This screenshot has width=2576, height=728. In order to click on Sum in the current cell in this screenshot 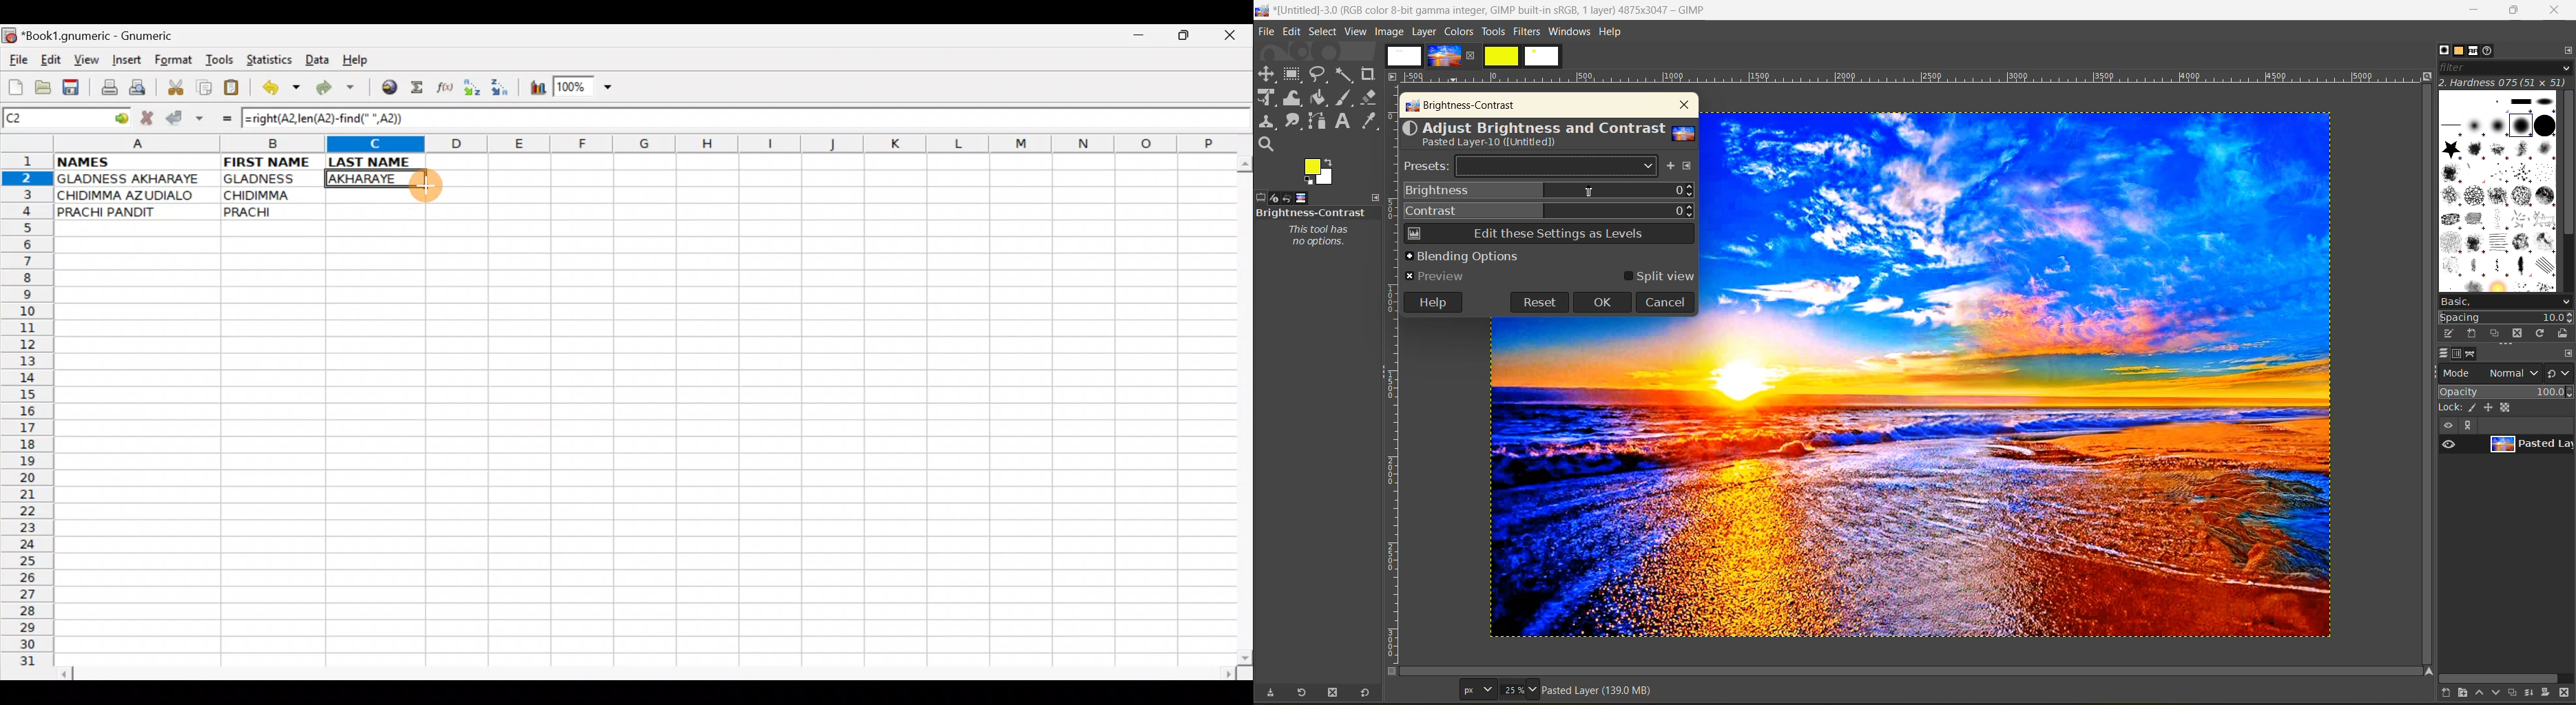, I will do `click(421, 88)`.